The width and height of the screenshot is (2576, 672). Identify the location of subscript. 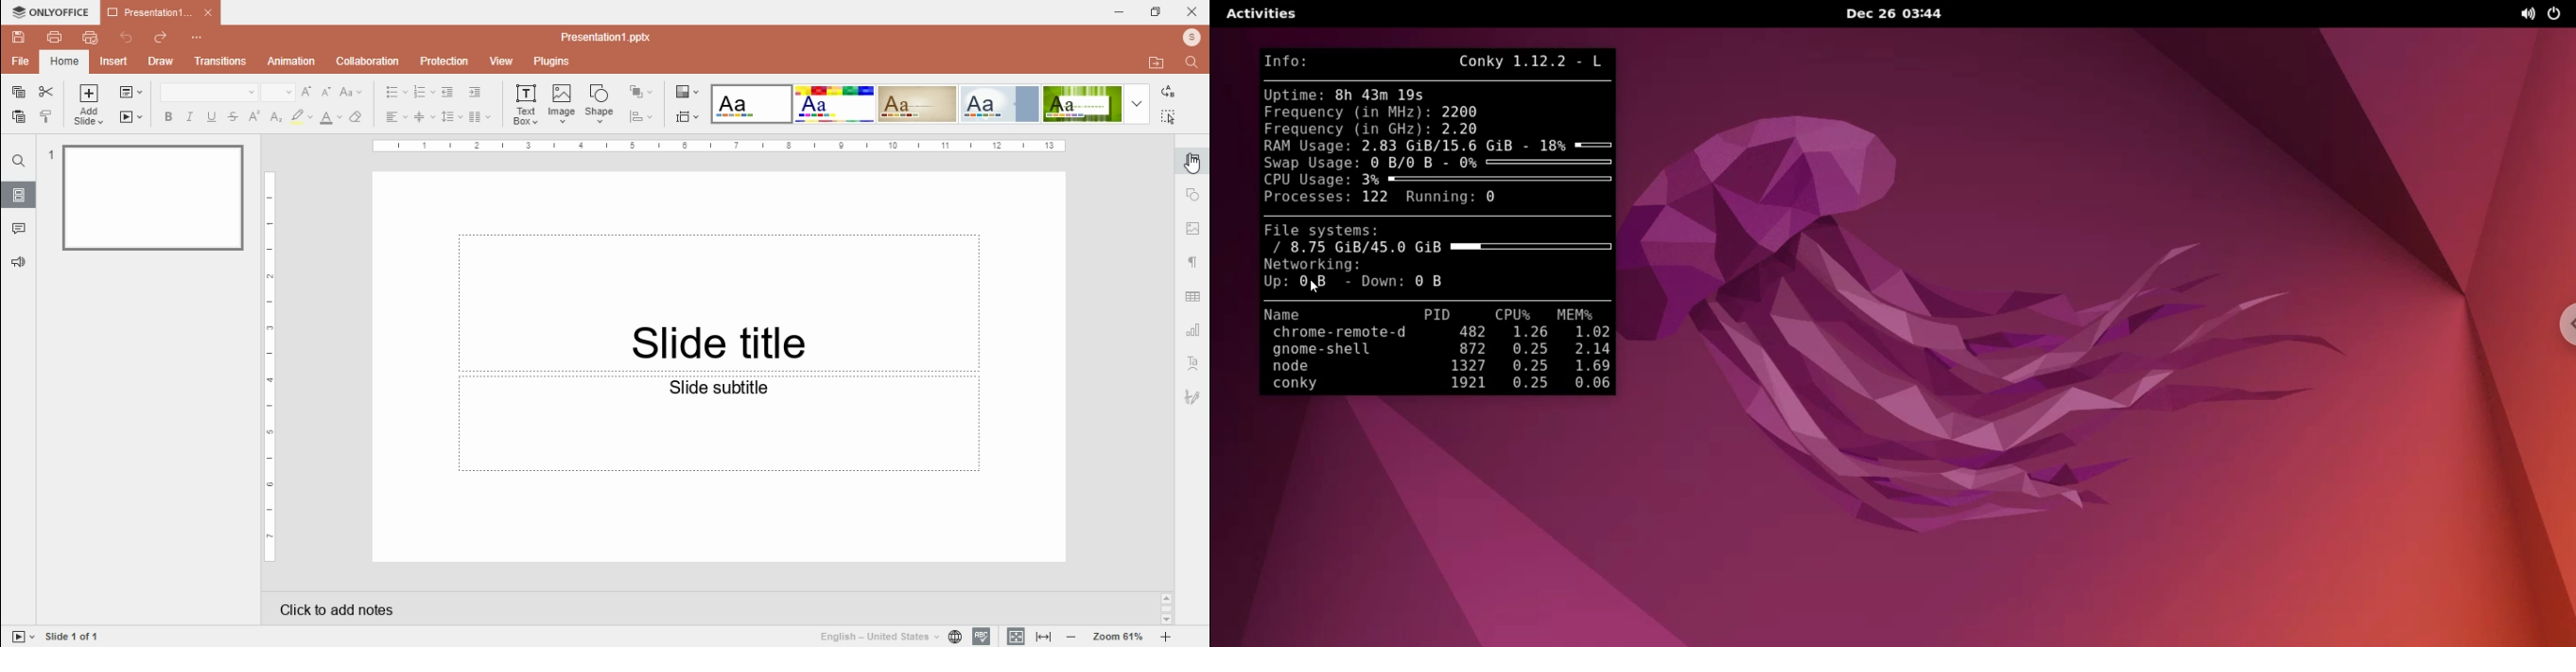
(275, 117).